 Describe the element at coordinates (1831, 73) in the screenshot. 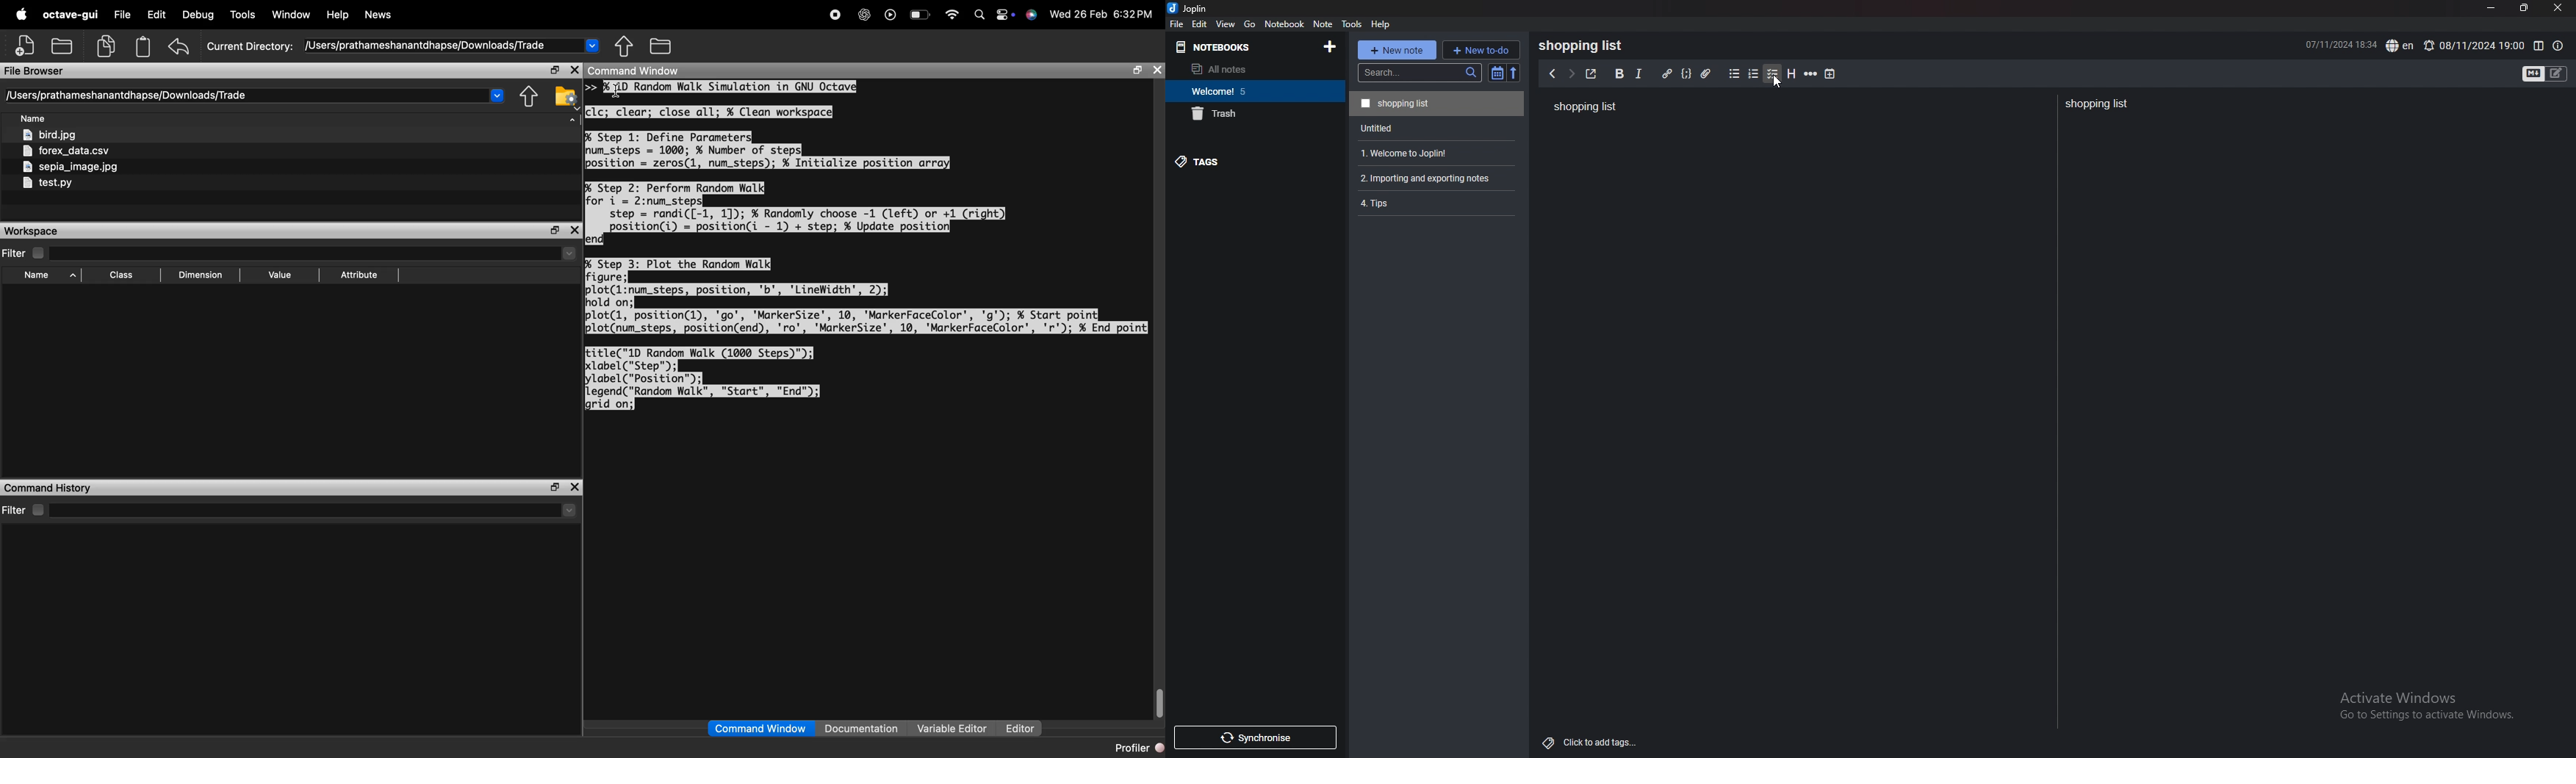

I see `add time` at that location.